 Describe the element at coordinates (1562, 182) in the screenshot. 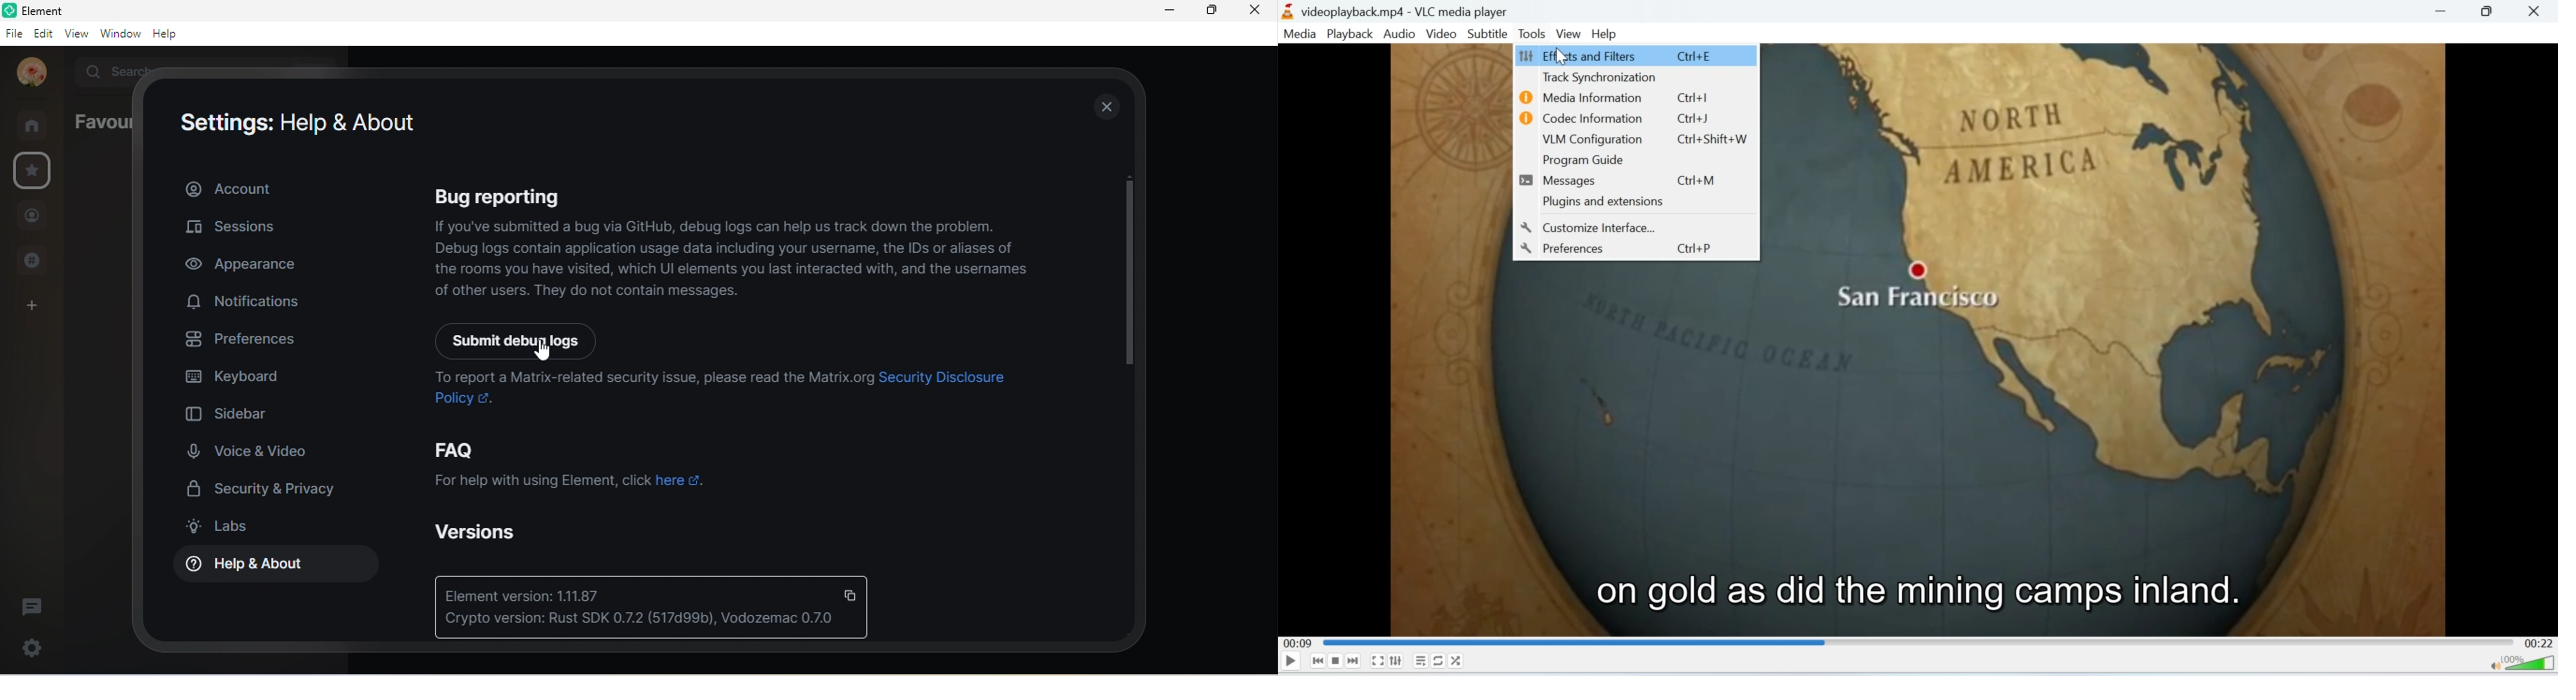

I see `Messages` at that location.